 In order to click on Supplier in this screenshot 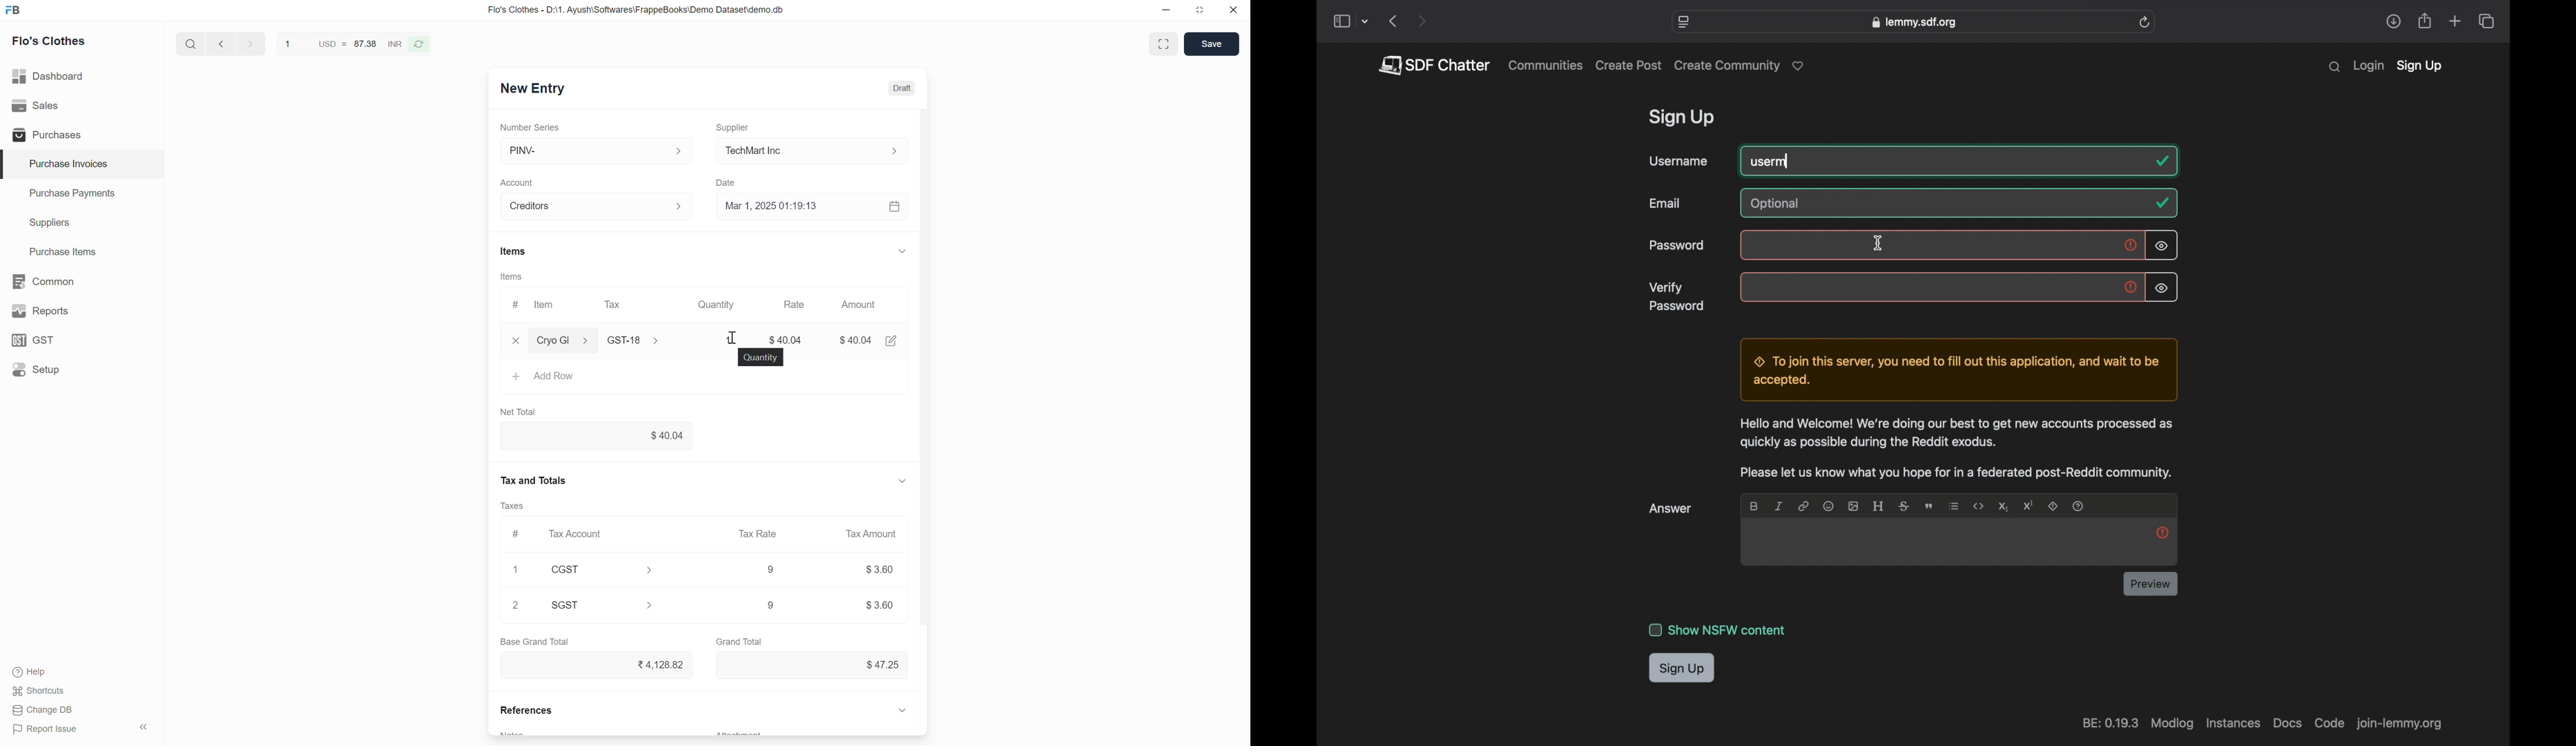, I will do `click(737, 123)`.